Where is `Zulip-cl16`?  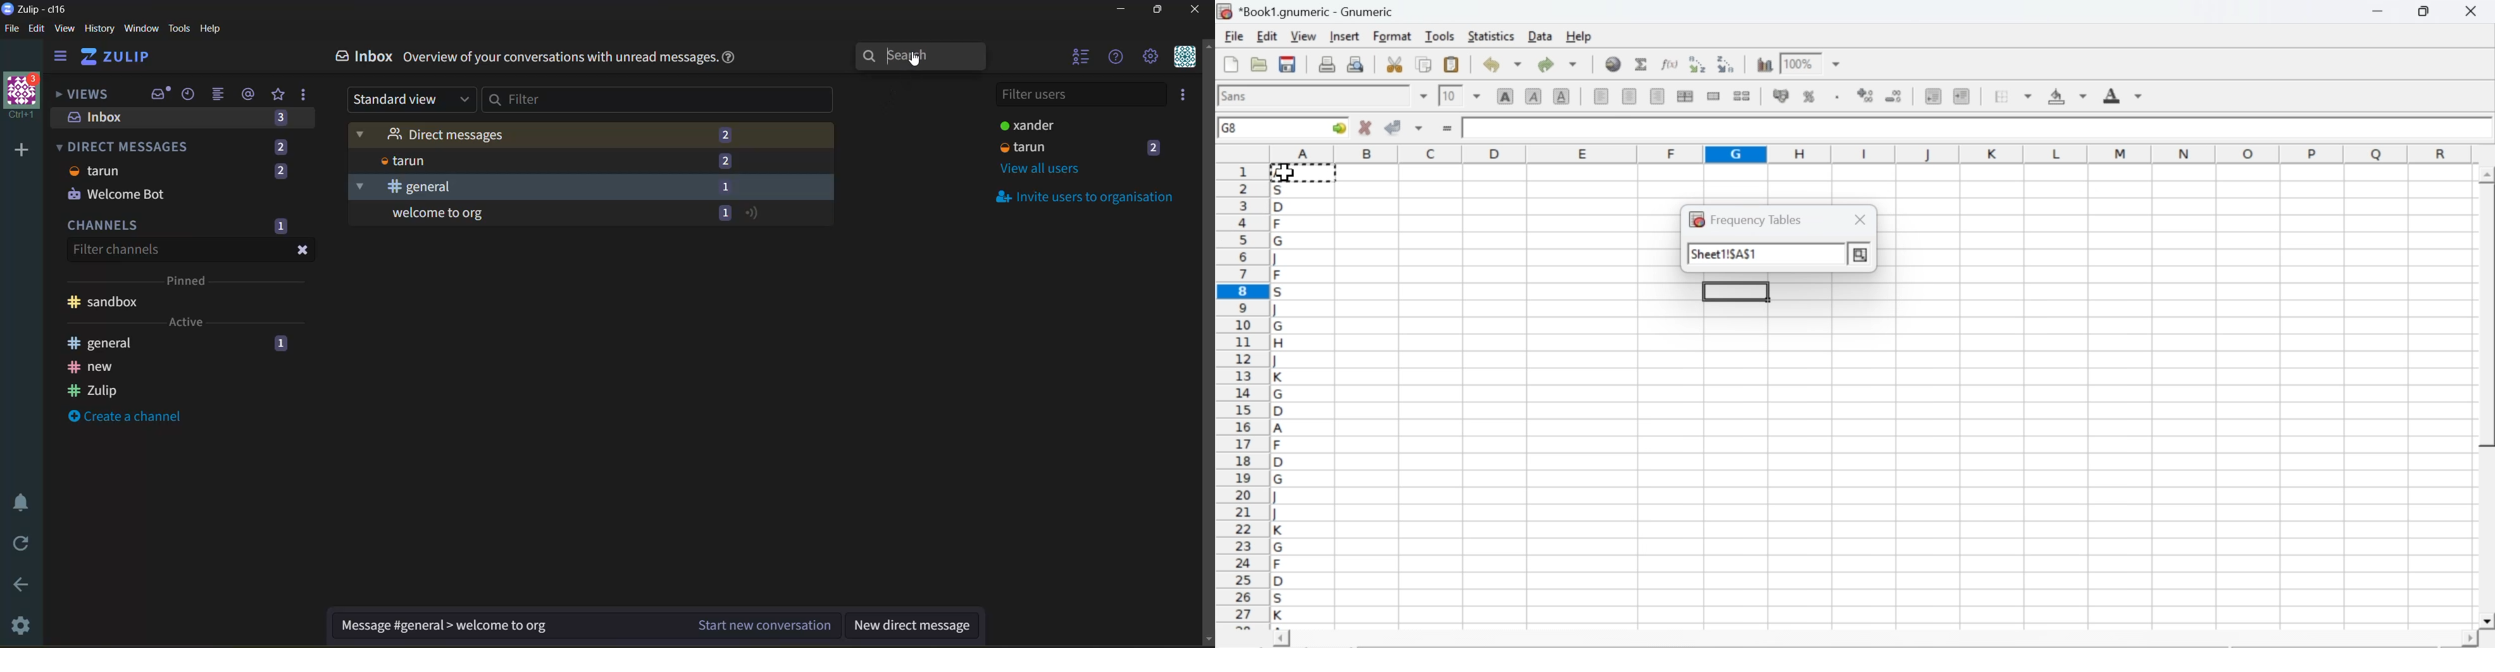
Zulip-cl16 is located at coordinates (37, 8).